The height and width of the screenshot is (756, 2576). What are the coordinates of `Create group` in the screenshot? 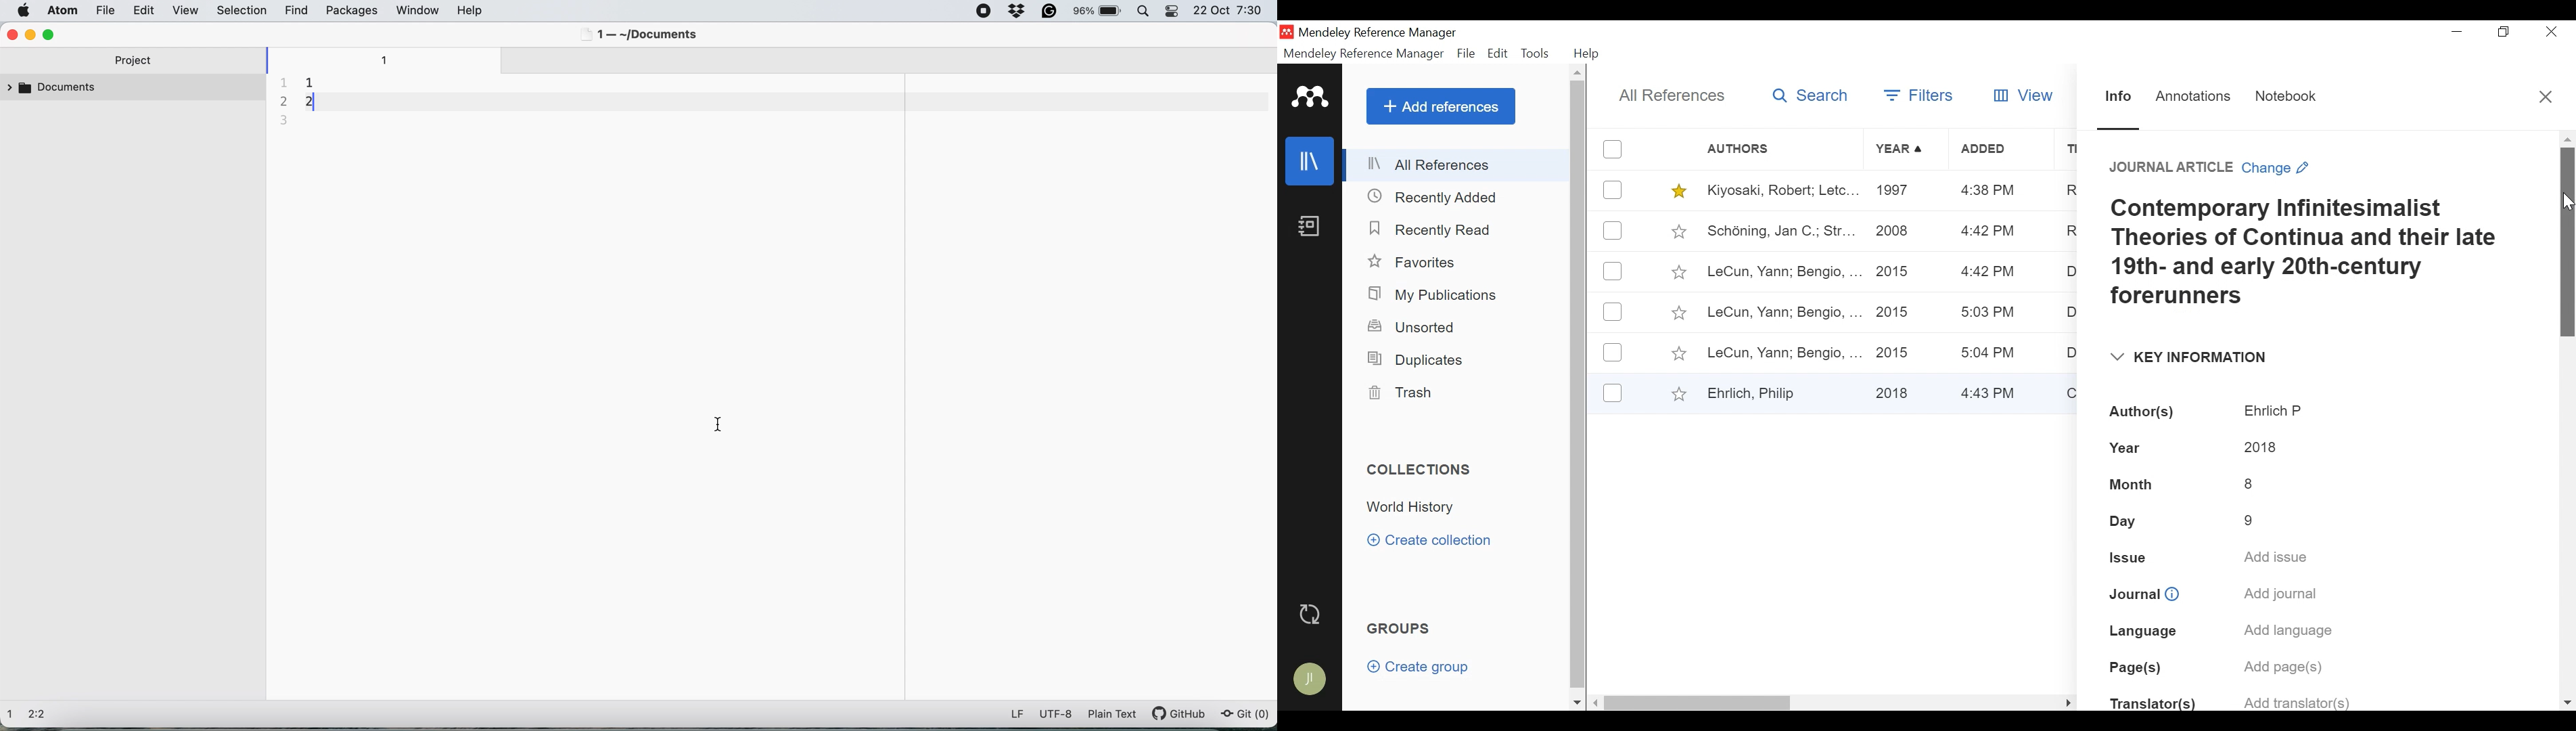 It's located at (1418, 666).